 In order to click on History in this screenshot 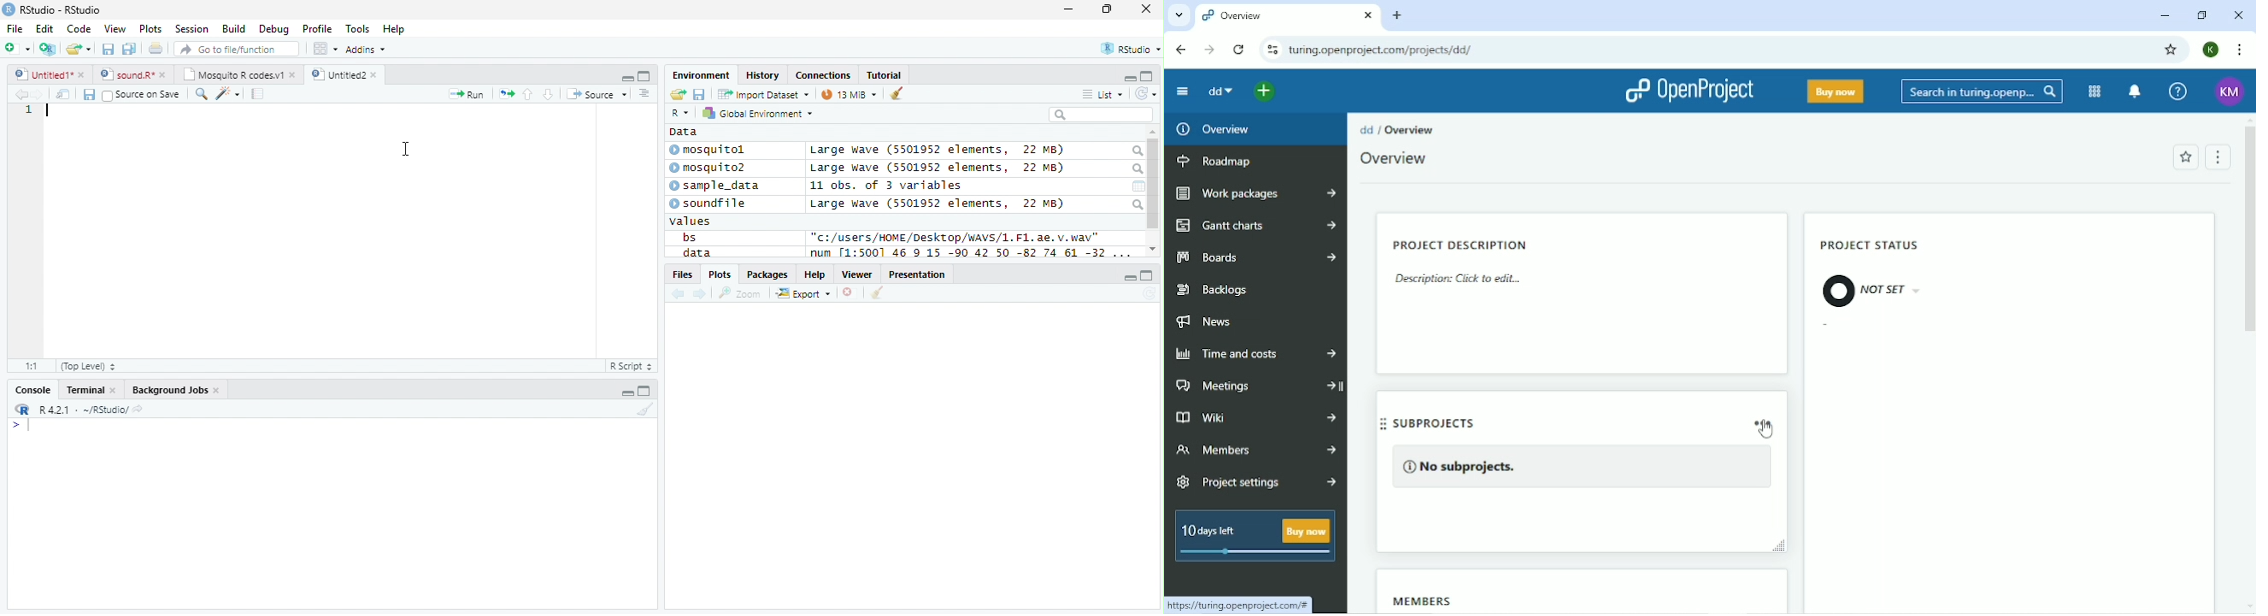, I will do `click(763, 75)`.